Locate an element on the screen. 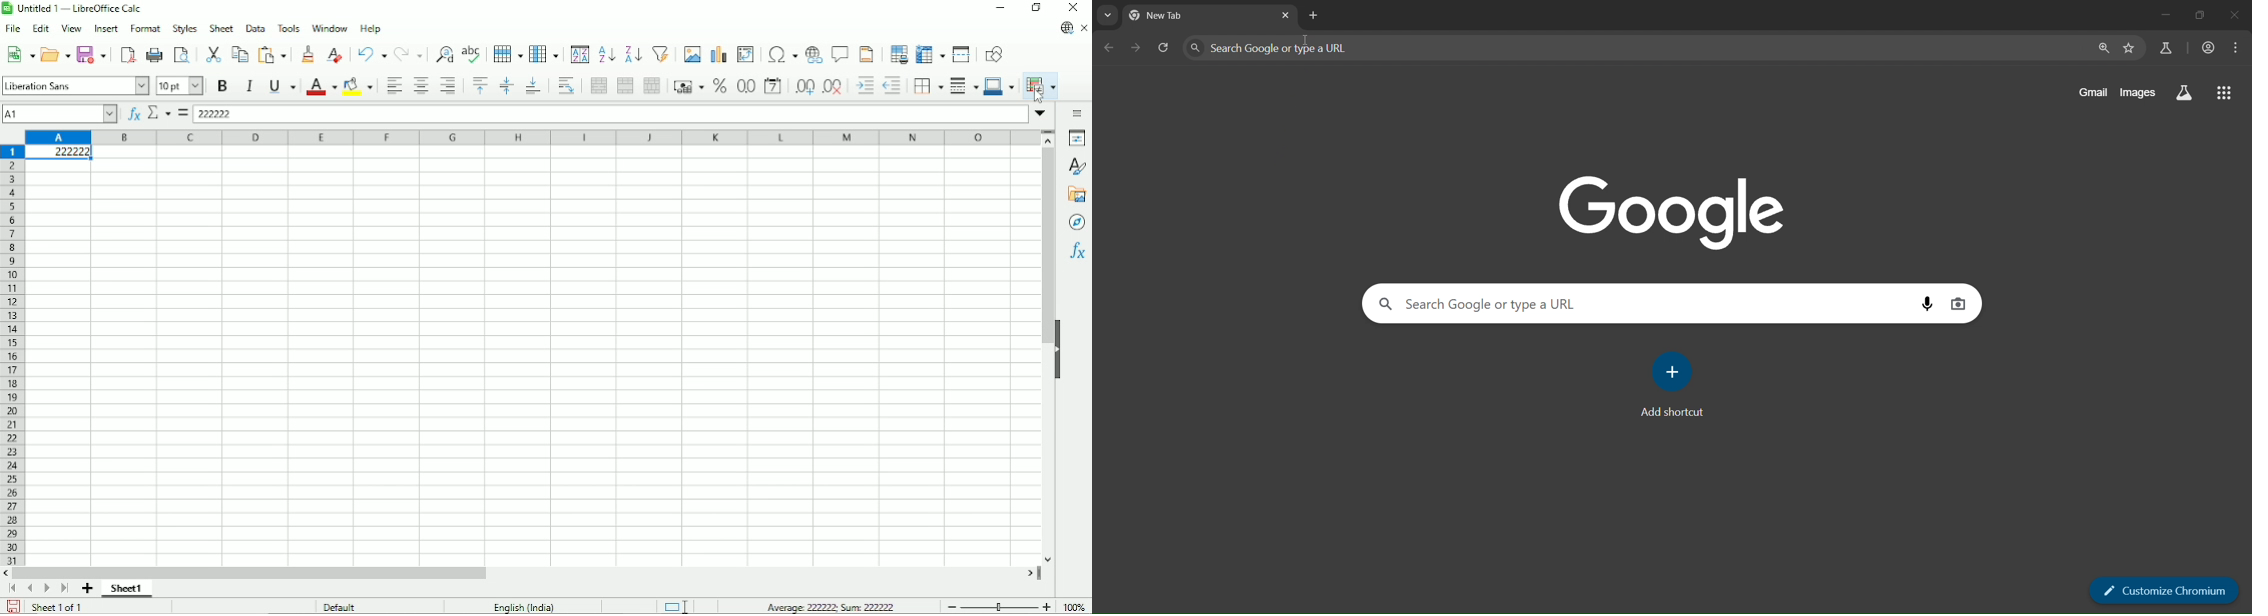  Merge cells is located at coordinates (625, 86).